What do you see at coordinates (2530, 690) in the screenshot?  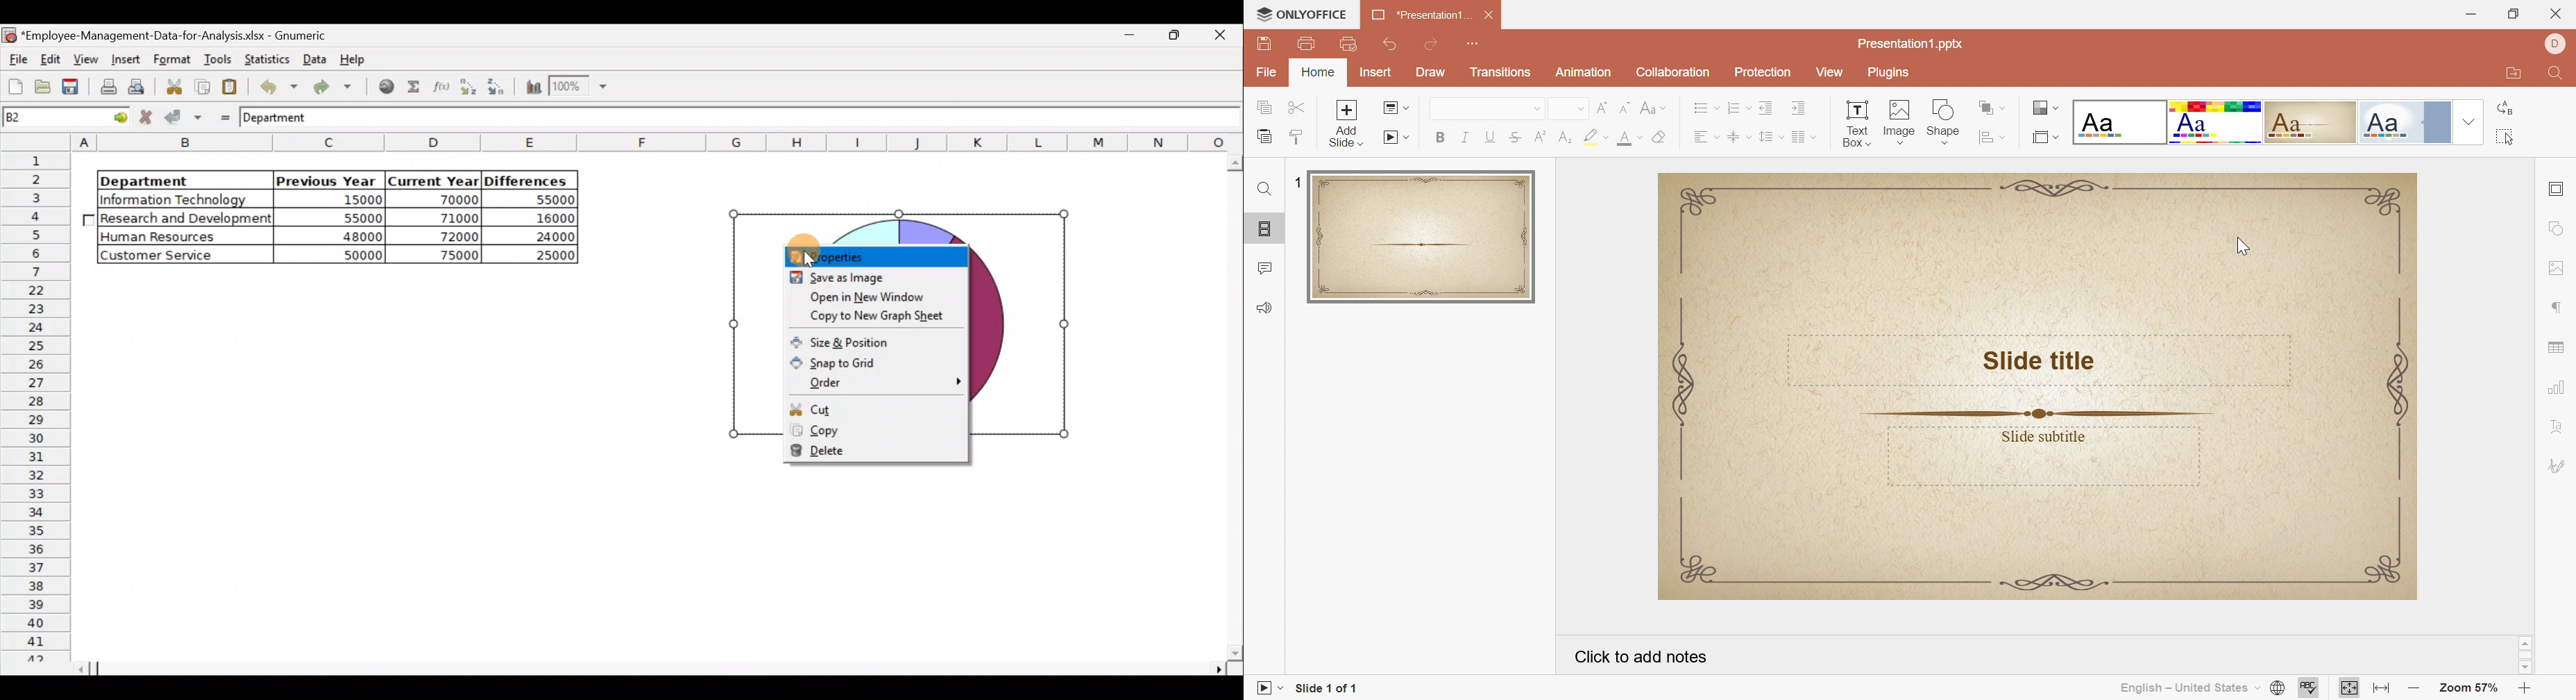 I see `Zoom in` at bounding box center [2530, 690].